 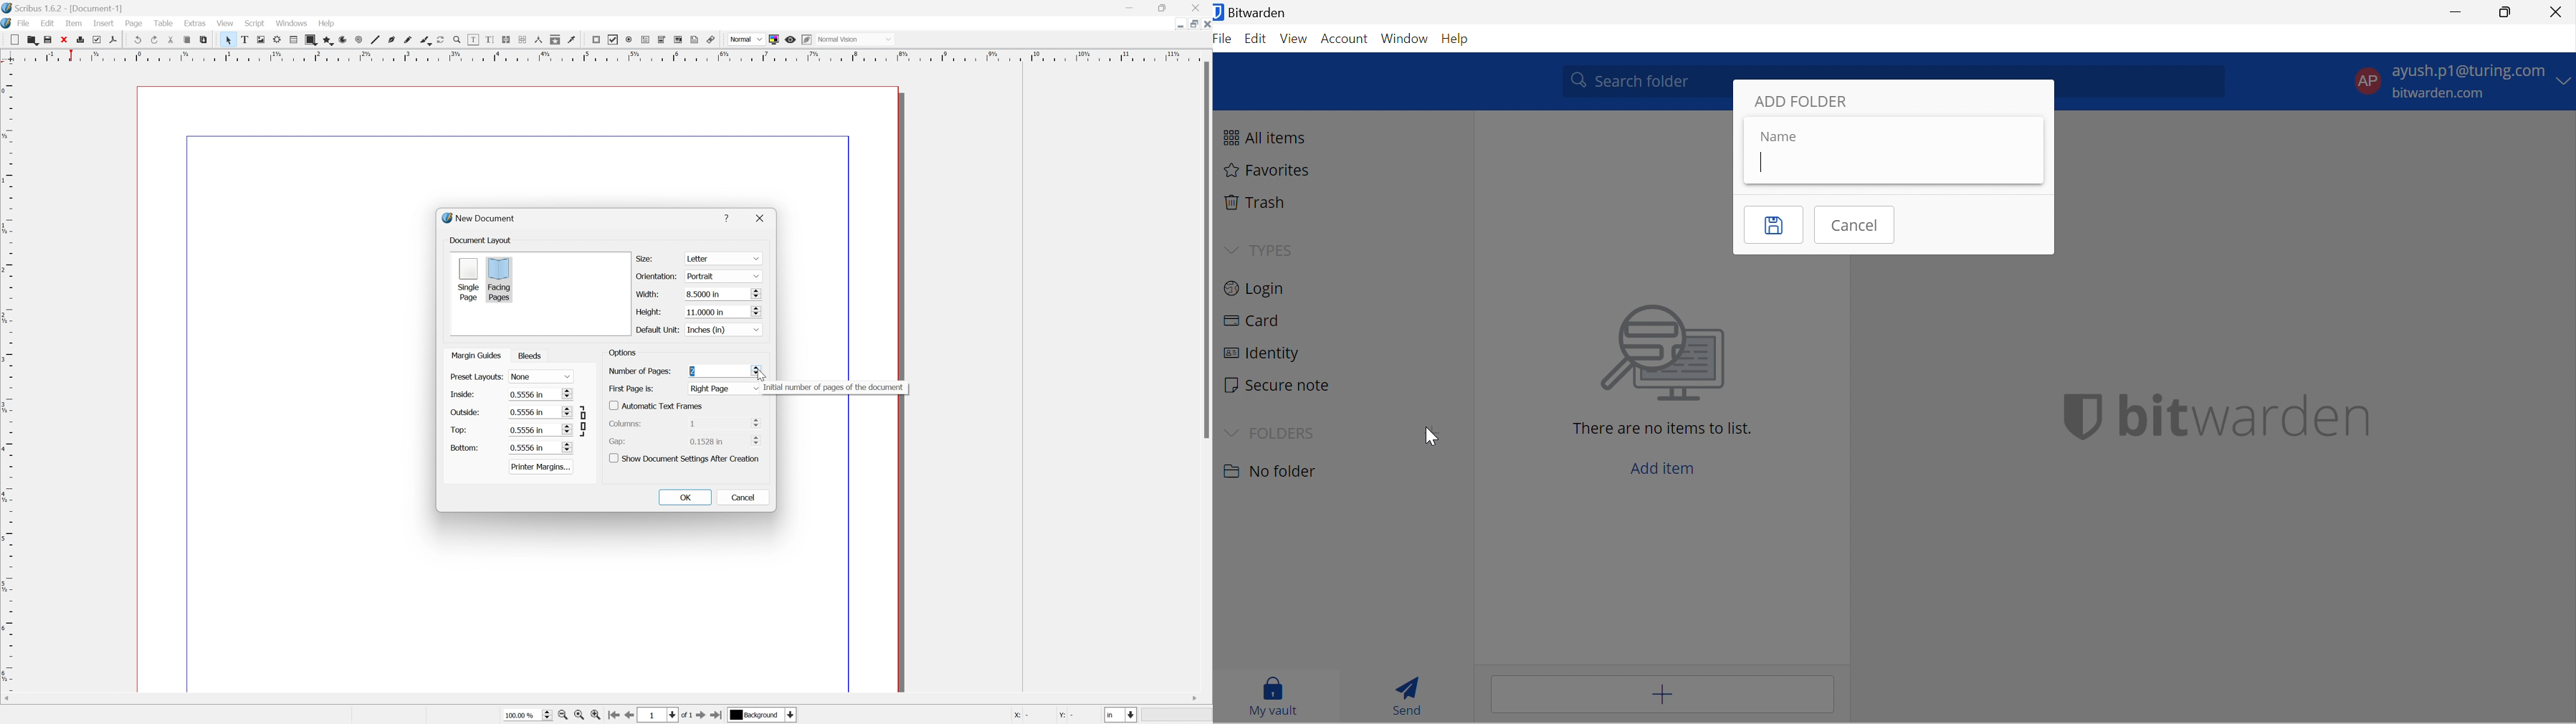 What do you see at coordinates (701, 716) in the screenshot?
I see `go to next page` at bounding box center [701, 716].